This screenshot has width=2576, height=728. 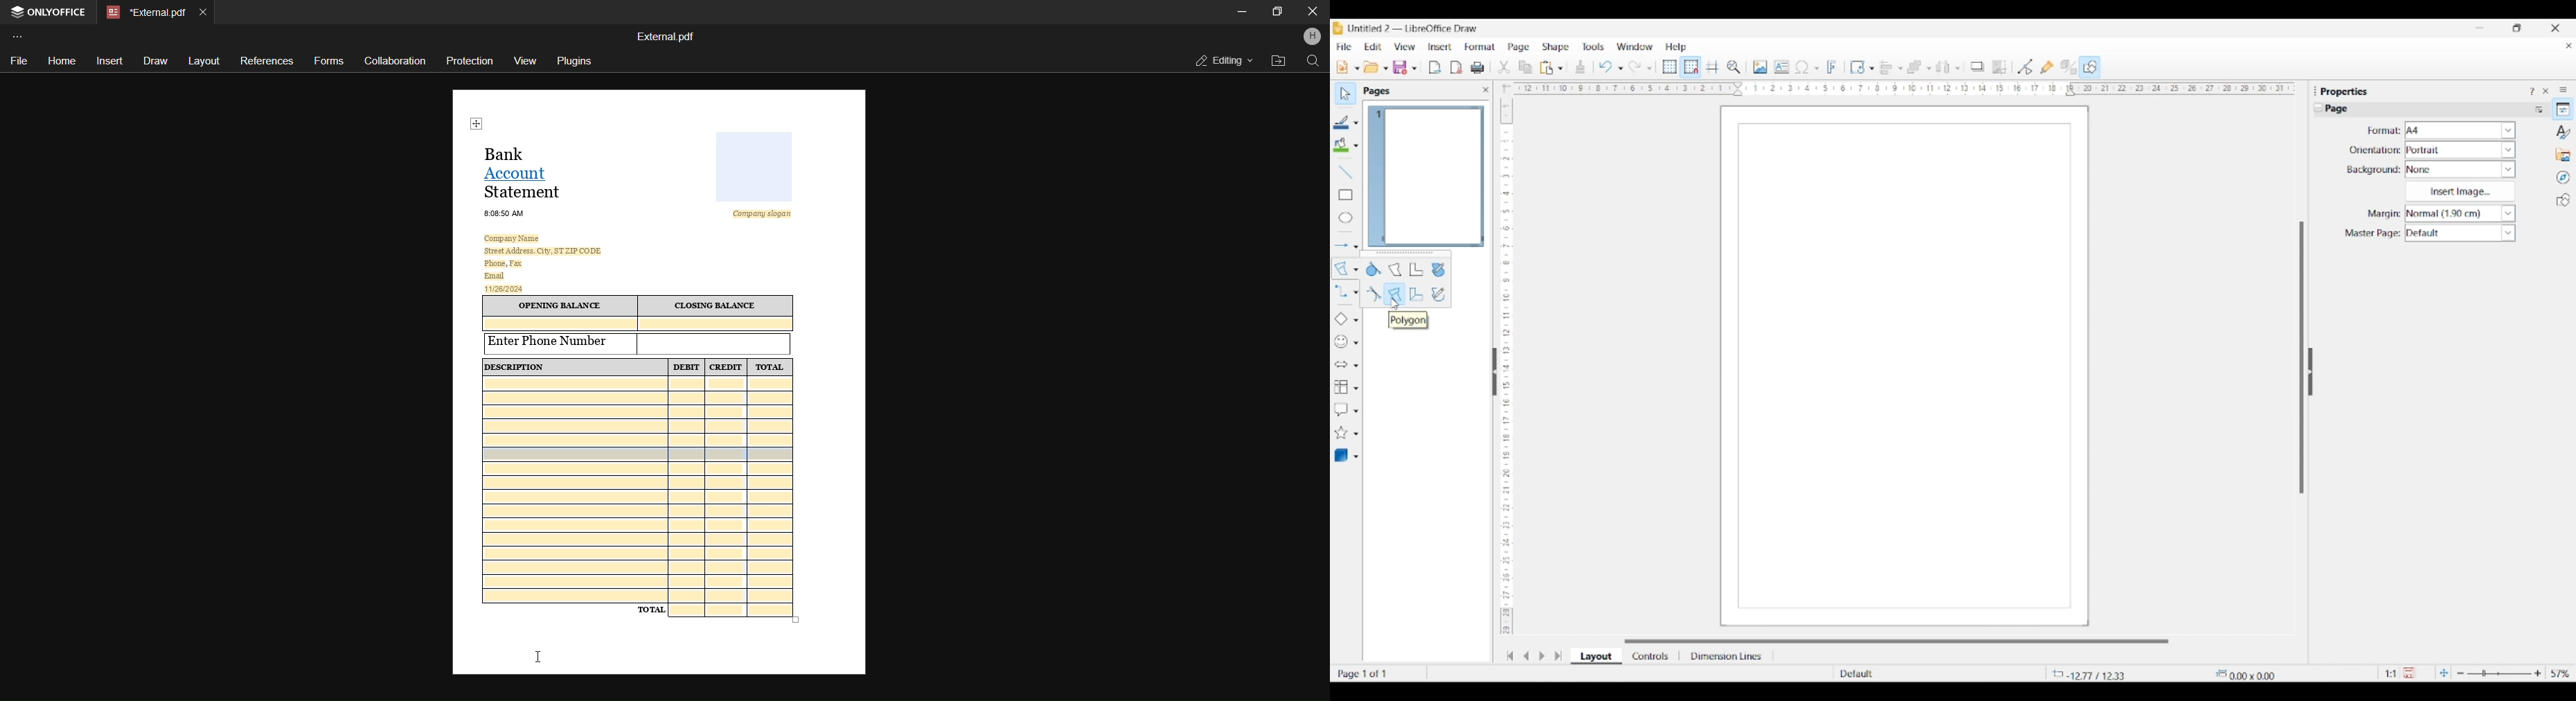 What do you see at coordinates (2090, 66) in the screenshot?
I see `Show draw functions` at bounding box center [2090, 66].